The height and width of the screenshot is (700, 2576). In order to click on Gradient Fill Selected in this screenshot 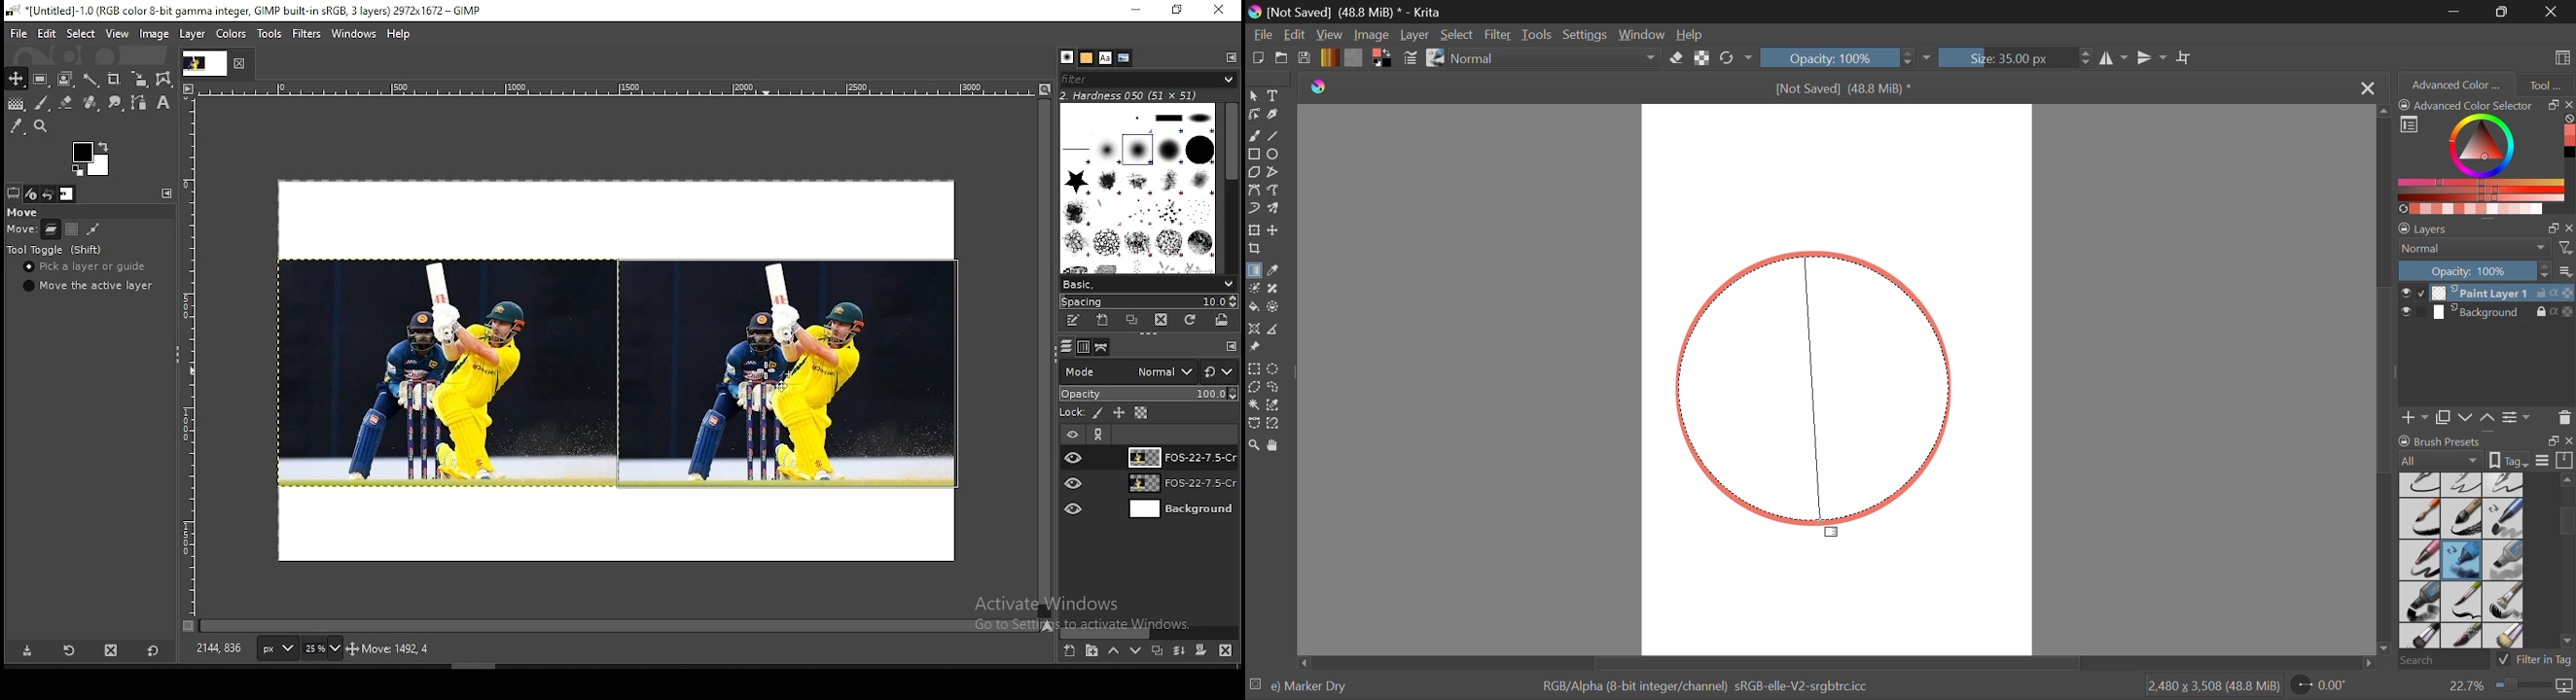, I will do `click(1254, 272)`.